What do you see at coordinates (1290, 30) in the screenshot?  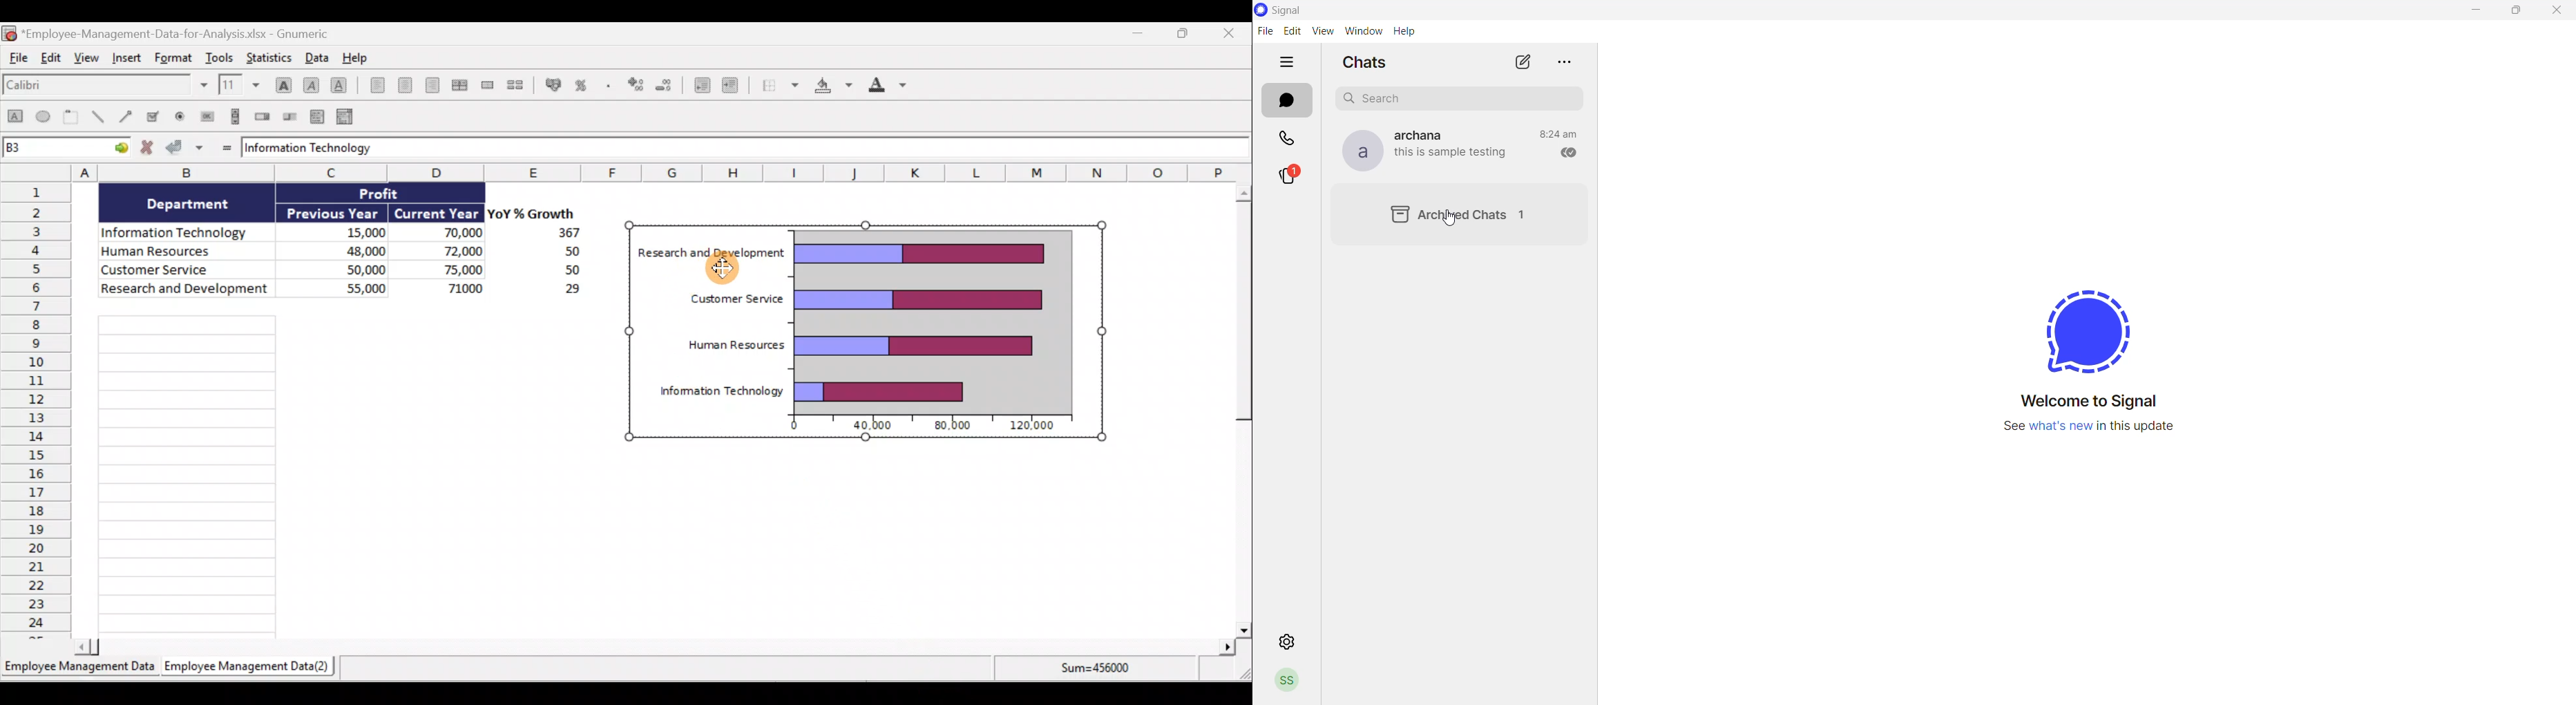 I see `edit` at bounding box center [1290, 30].